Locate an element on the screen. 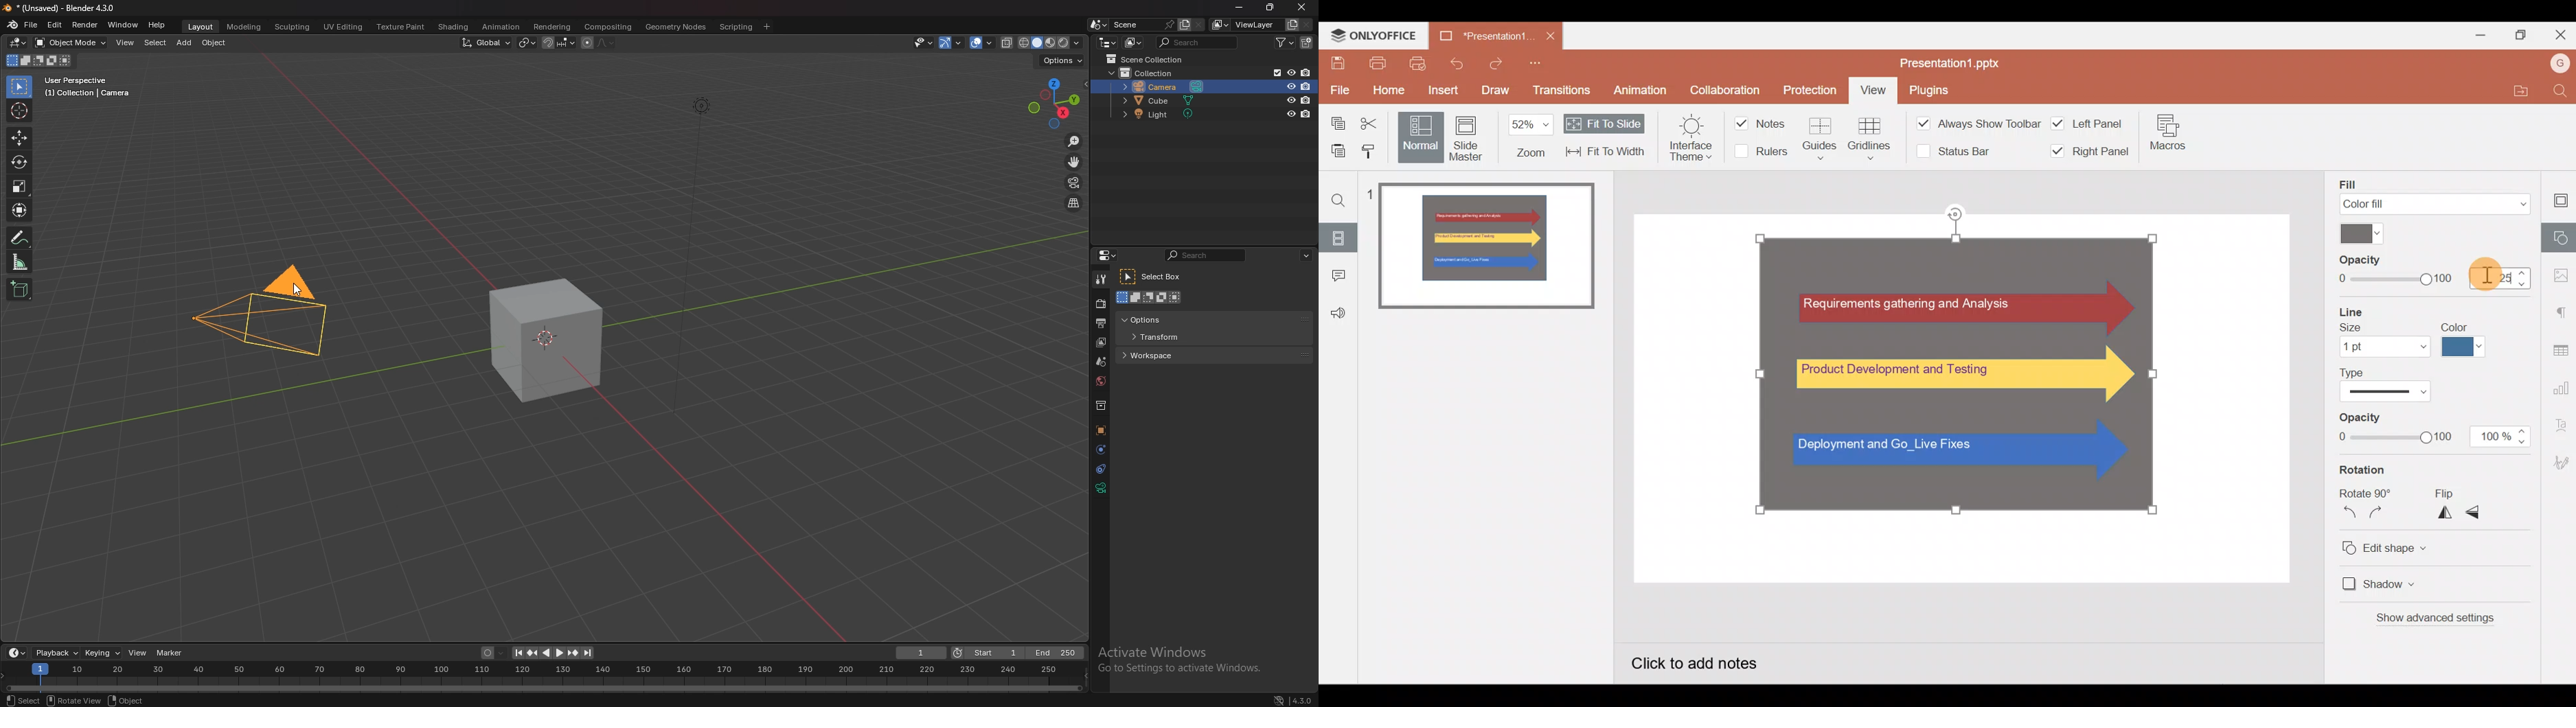 The height and width of the screenshot is (728, 2576). Line size is located at coordinates (2380, 331).